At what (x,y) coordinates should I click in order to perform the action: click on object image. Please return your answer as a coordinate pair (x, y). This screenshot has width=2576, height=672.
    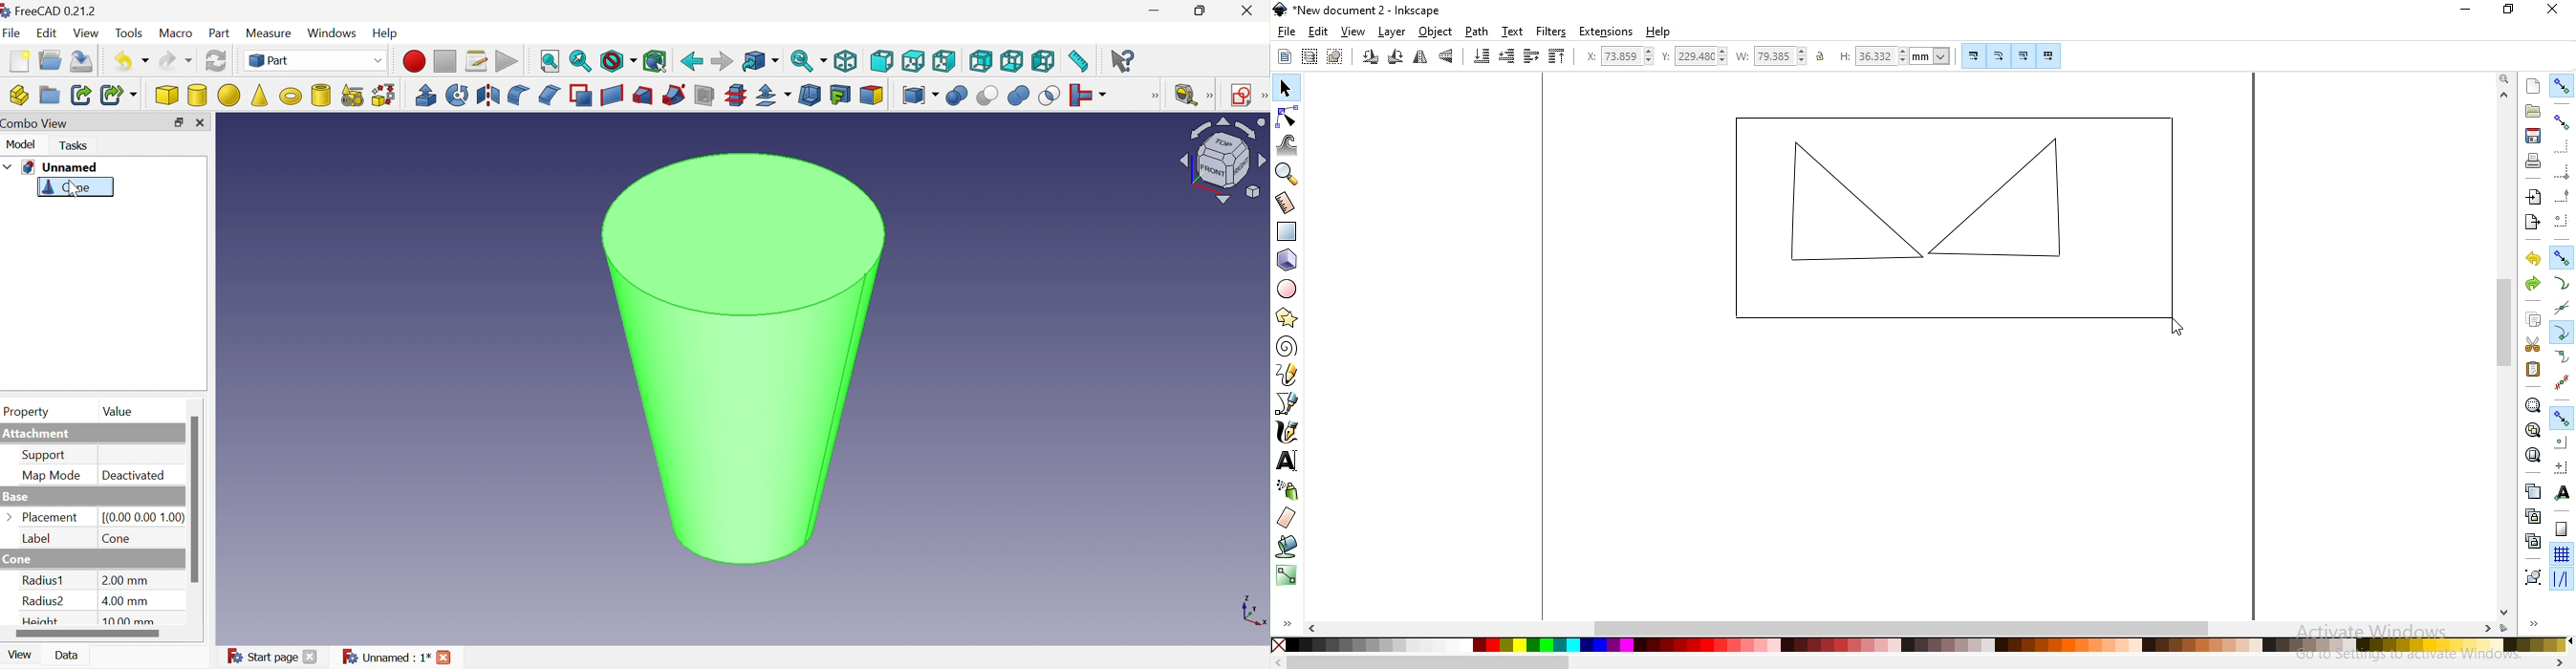
    Looking at the image, I should click on (1949, 218).